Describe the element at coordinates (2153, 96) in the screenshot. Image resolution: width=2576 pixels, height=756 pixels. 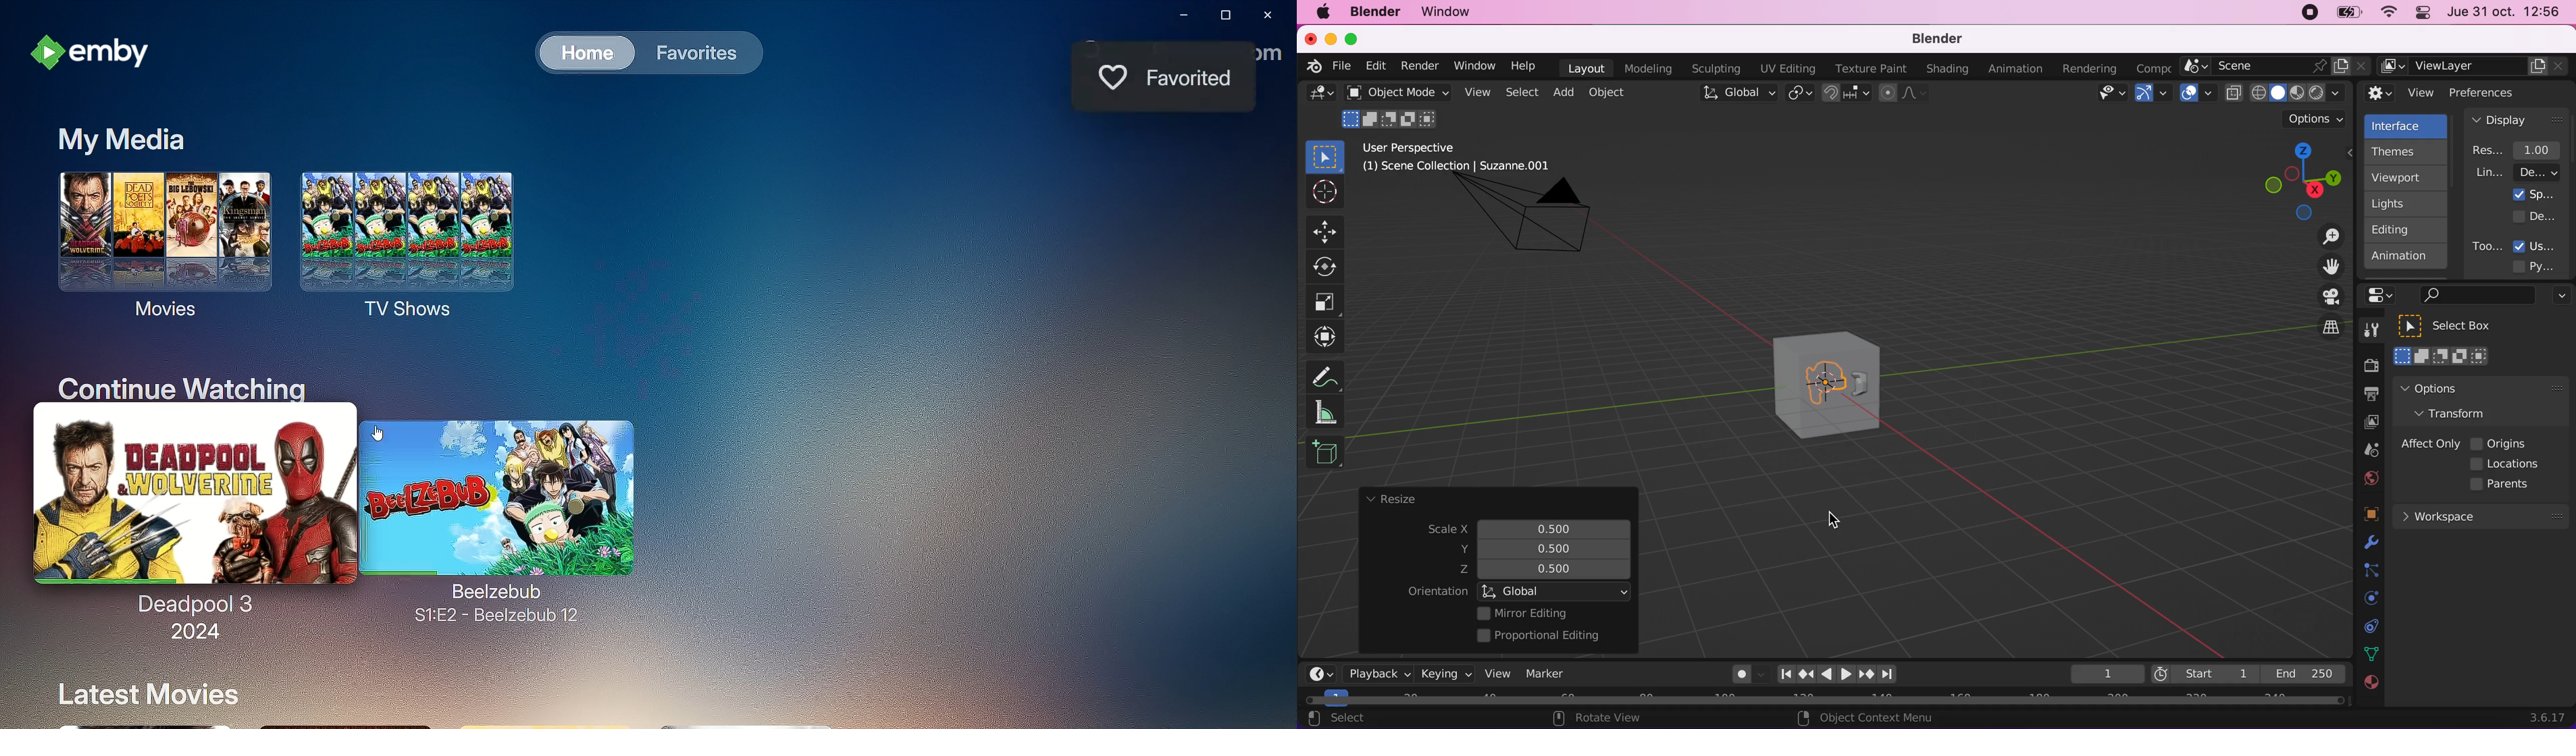
I see `gizmos` at that location.